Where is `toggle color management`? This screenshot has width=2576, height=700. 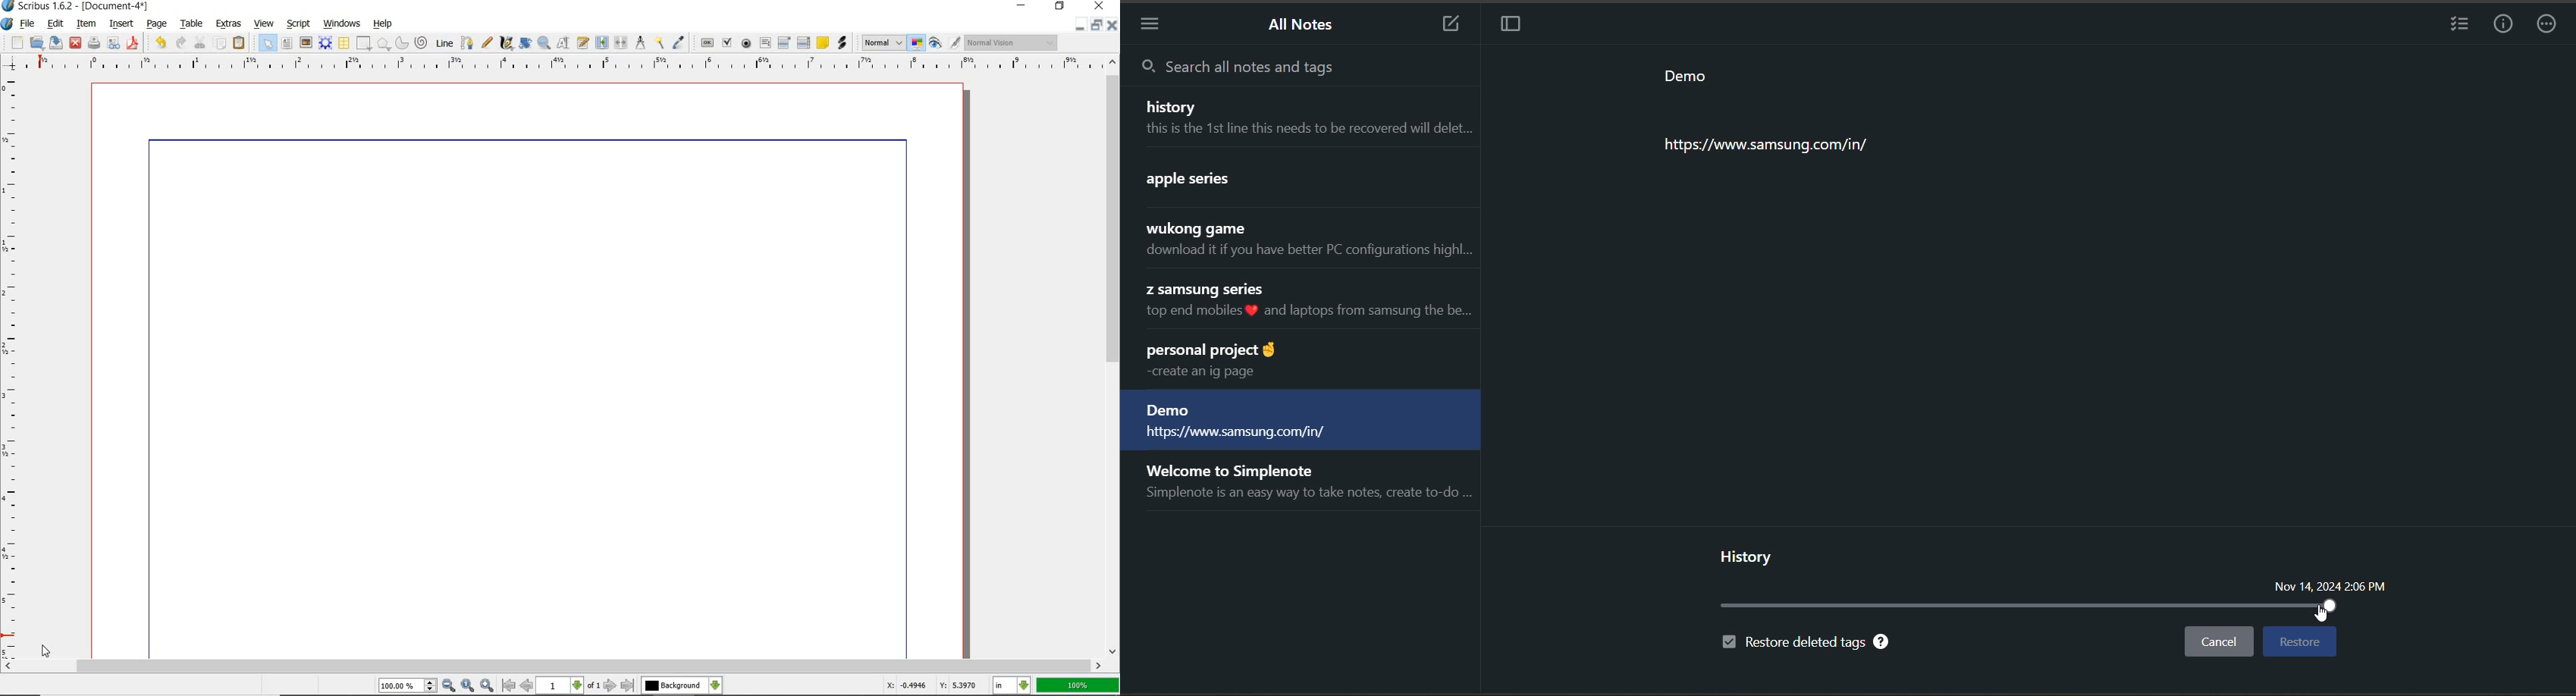 toggle color management is located at coordinates (918, 44).